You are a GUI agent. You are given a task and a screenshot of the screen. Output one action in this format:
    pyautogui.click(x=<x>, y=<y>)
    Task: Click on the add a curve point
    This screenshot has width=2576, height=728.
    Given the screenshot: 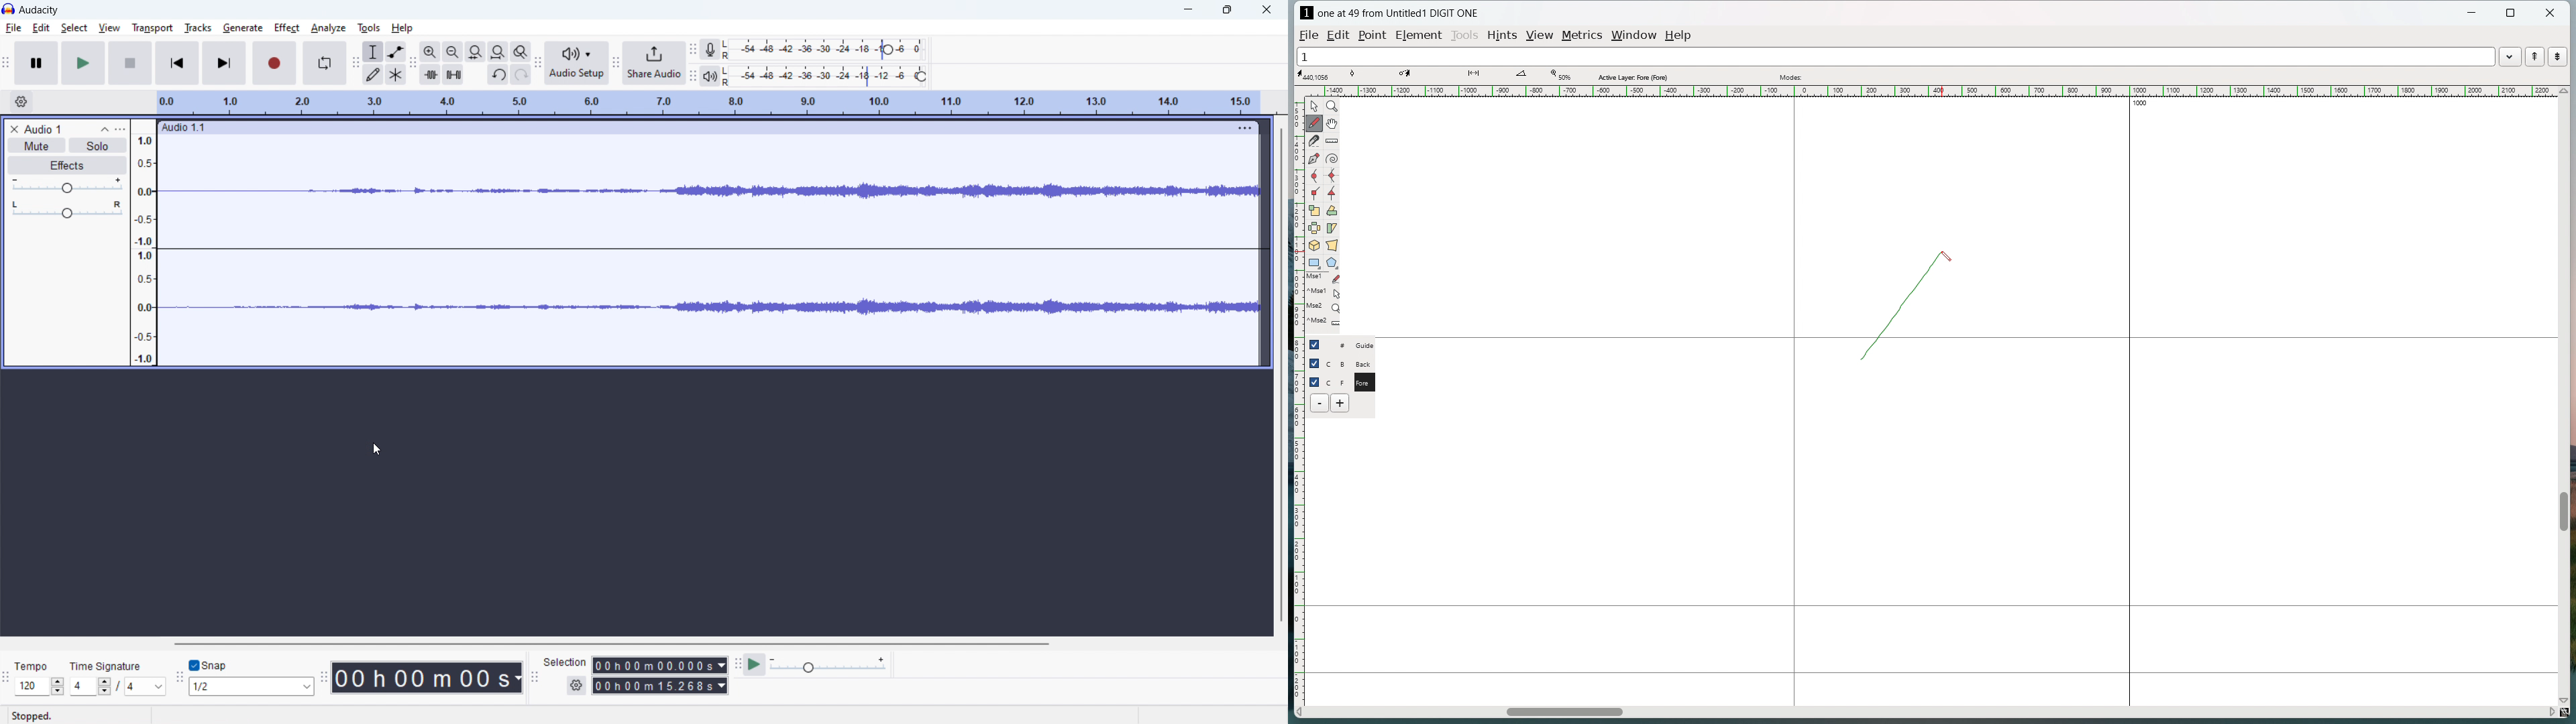 What is the action you would take?
    pyautogui.click(x=1314, y=176)
    